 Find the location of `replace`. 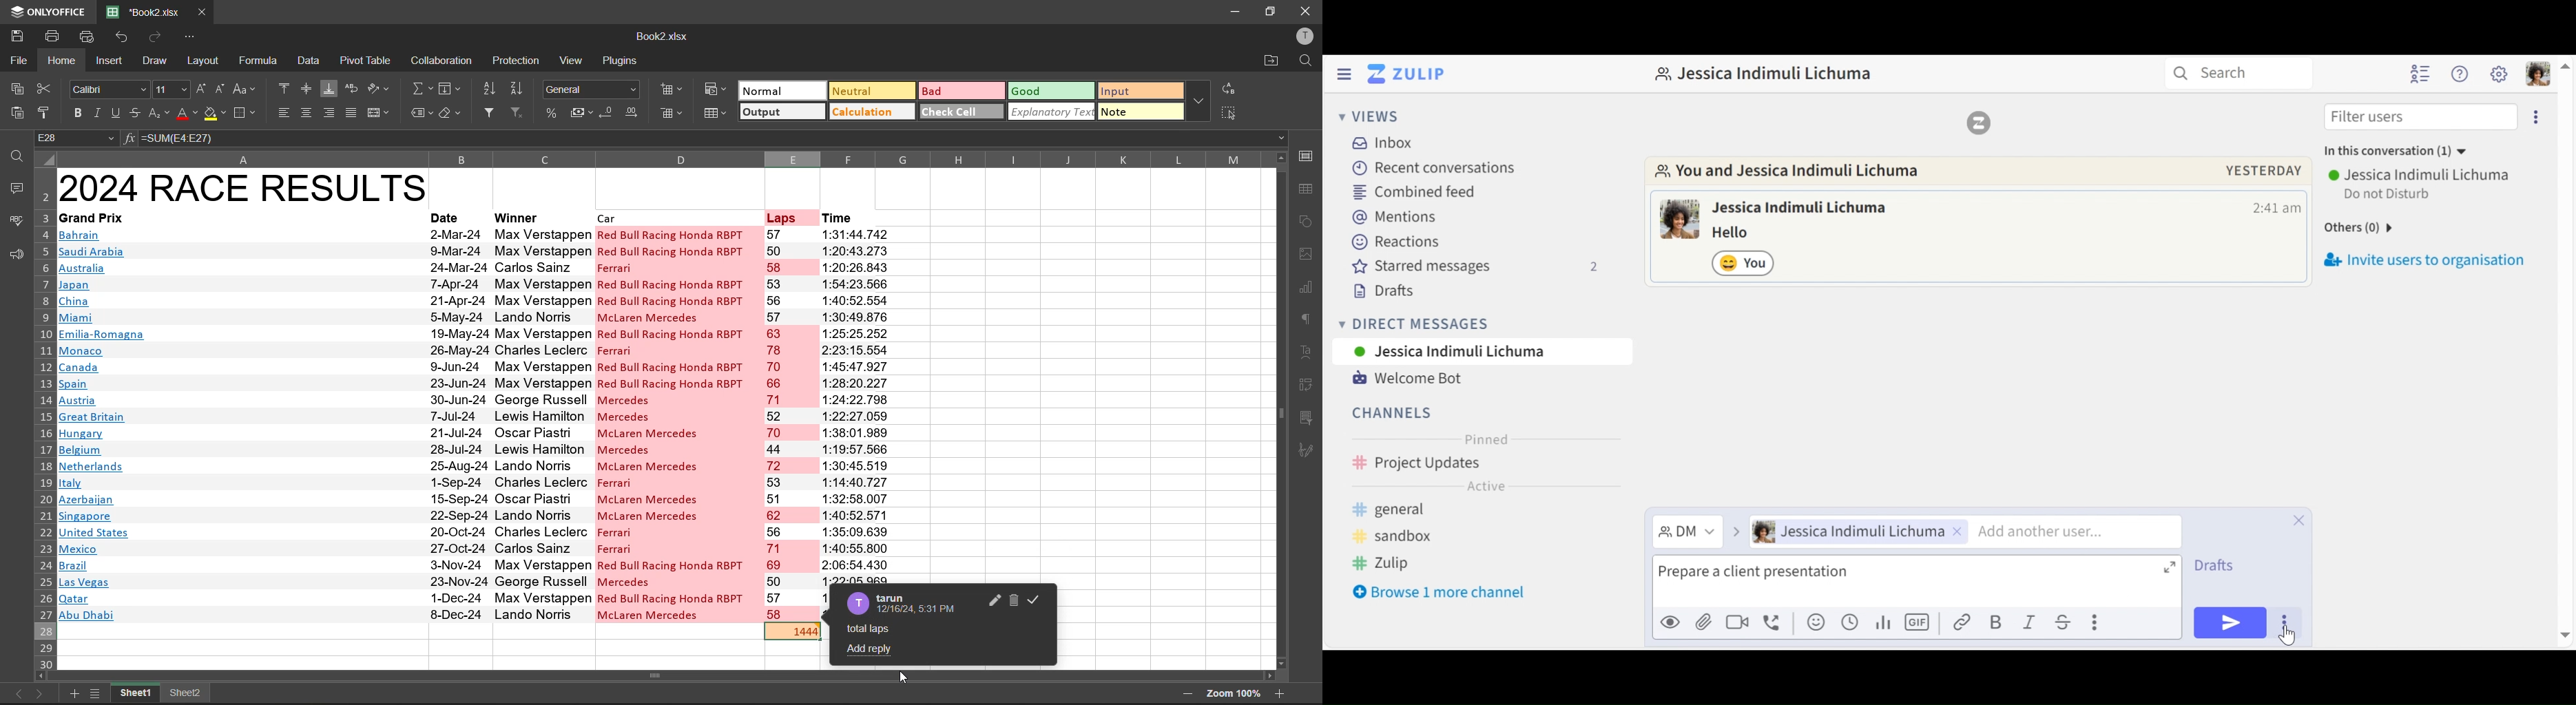

replace is located at coordinates (1233, 89).